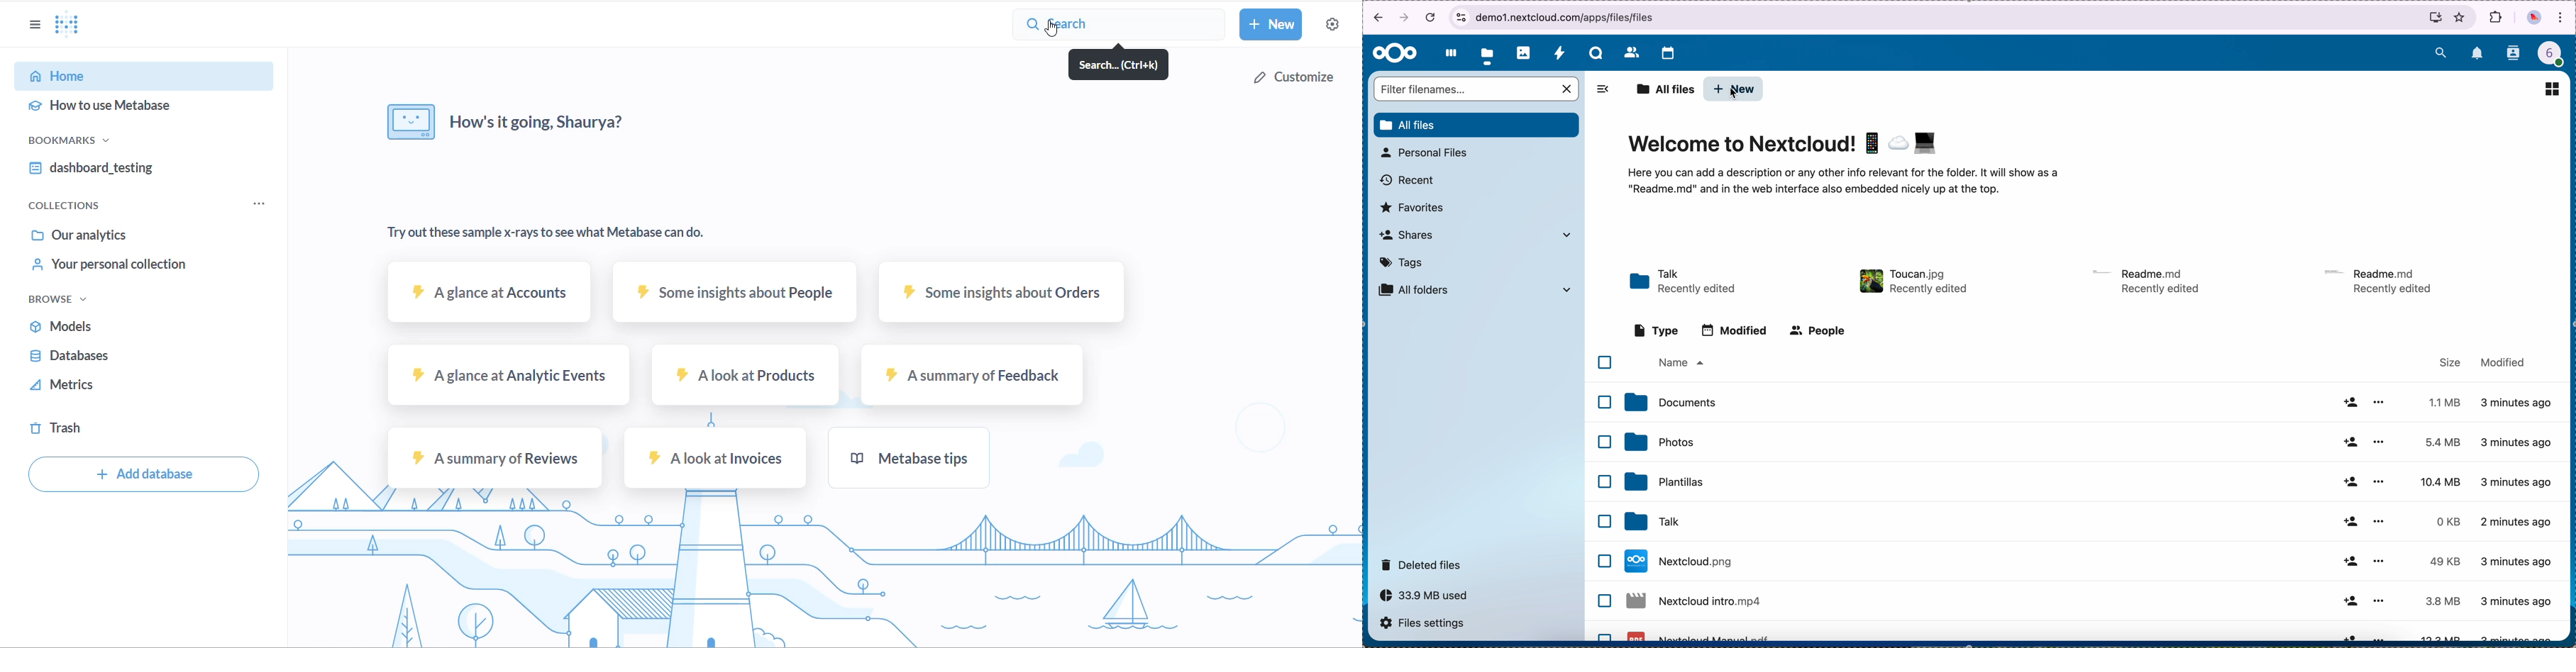  Describe the element at coordinates (1682, 561) in the screenshot. I see `Nextcloud file` at that location.